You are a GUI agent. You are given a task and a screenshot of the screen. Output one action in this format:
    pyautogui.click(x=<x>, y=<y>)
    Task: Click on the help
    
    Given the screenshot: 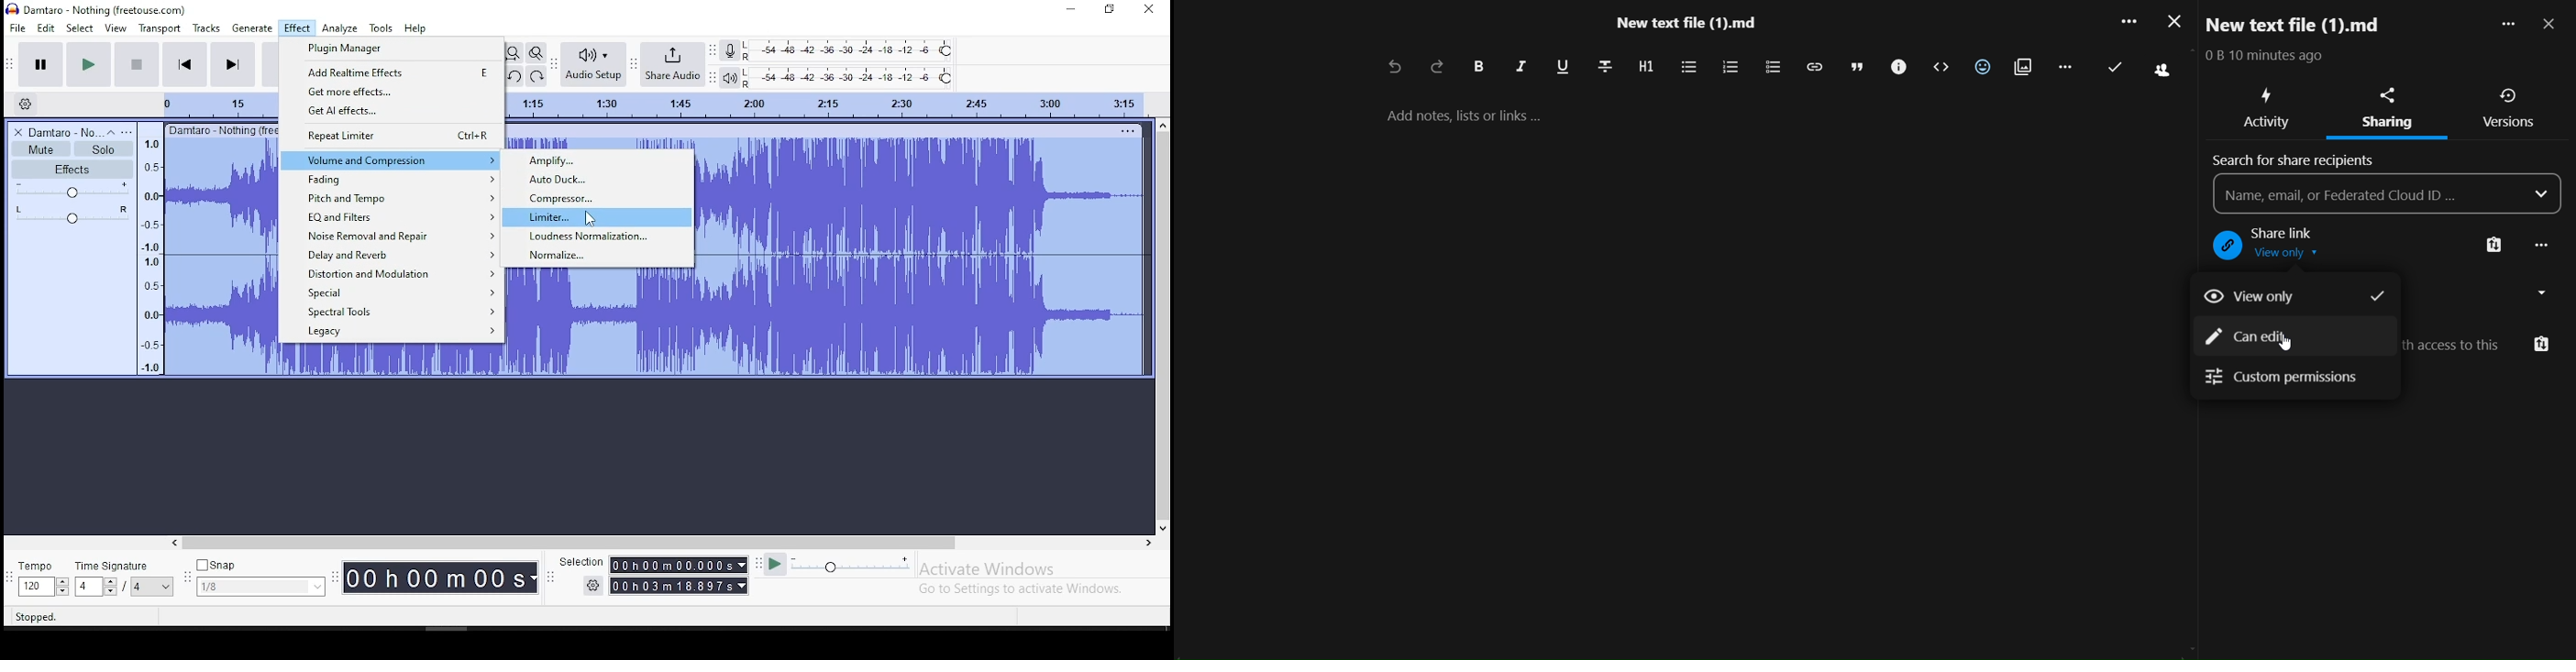 What is the action you would take?
    pyautogui.click(x=415, y=28)
    